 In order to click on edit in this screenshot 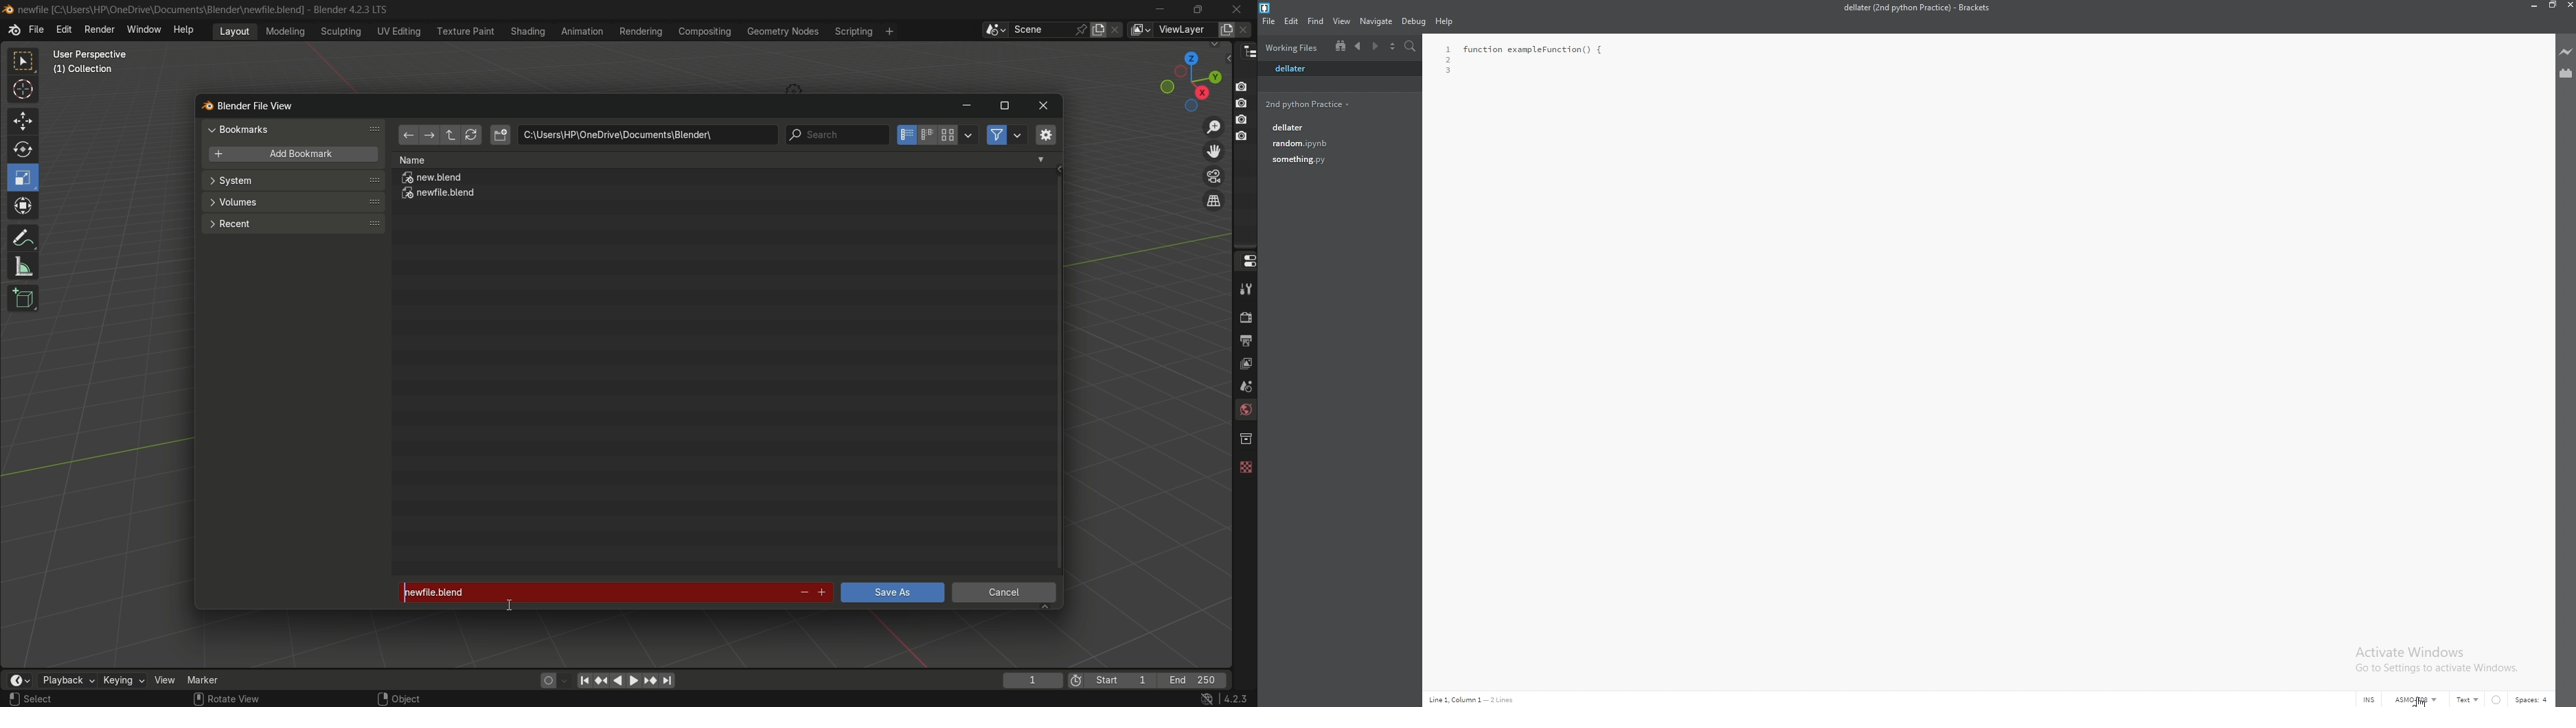, I will do `click(1293, 22)`.